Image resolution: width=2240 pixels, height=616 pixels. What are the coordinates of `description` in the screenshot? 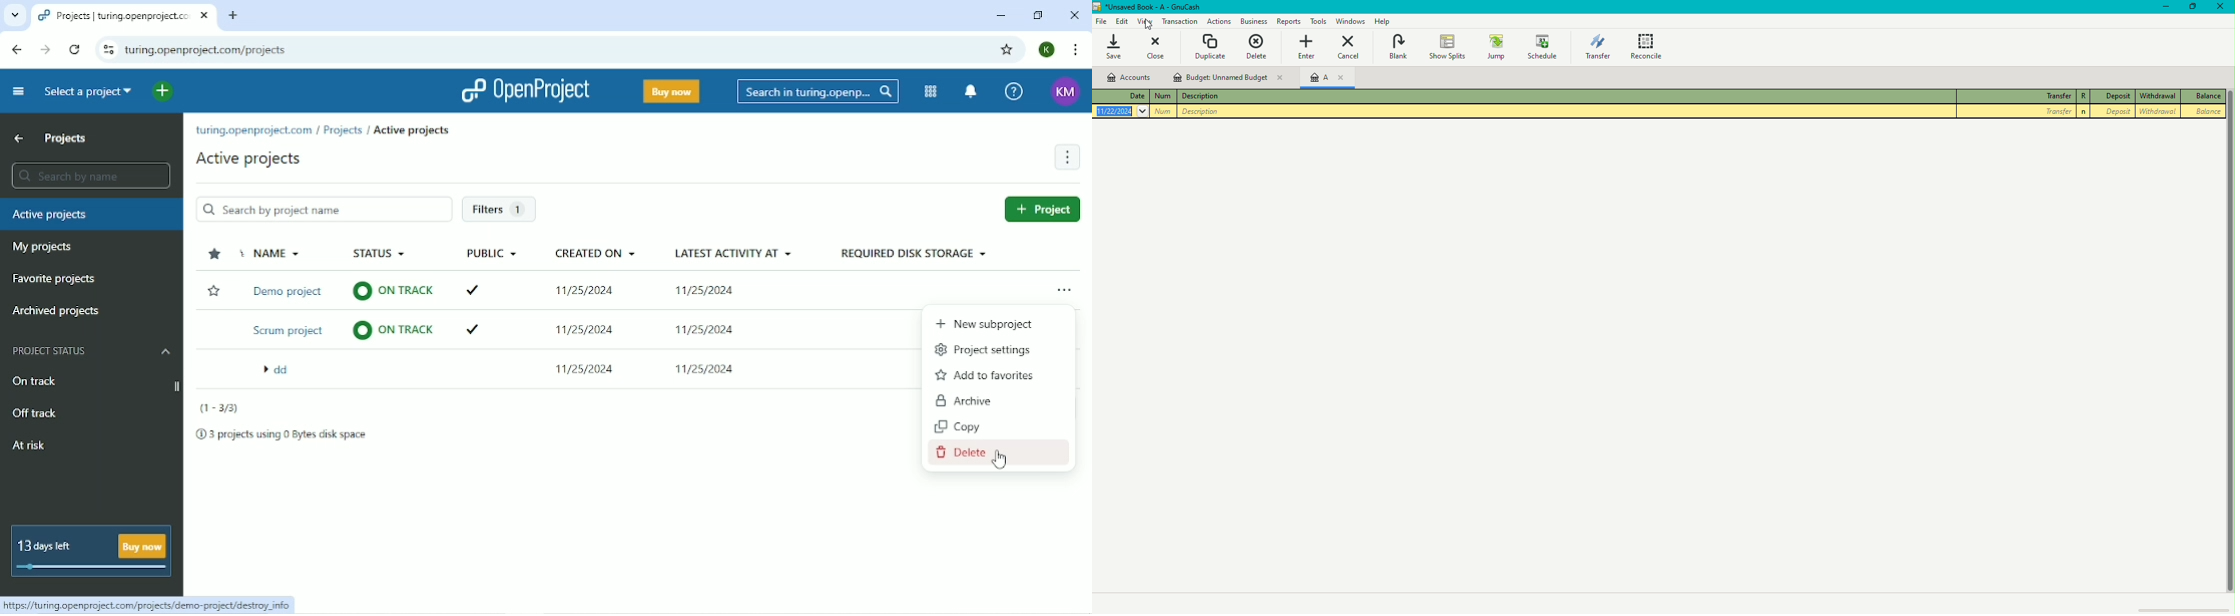 It's located at (1202, 111).